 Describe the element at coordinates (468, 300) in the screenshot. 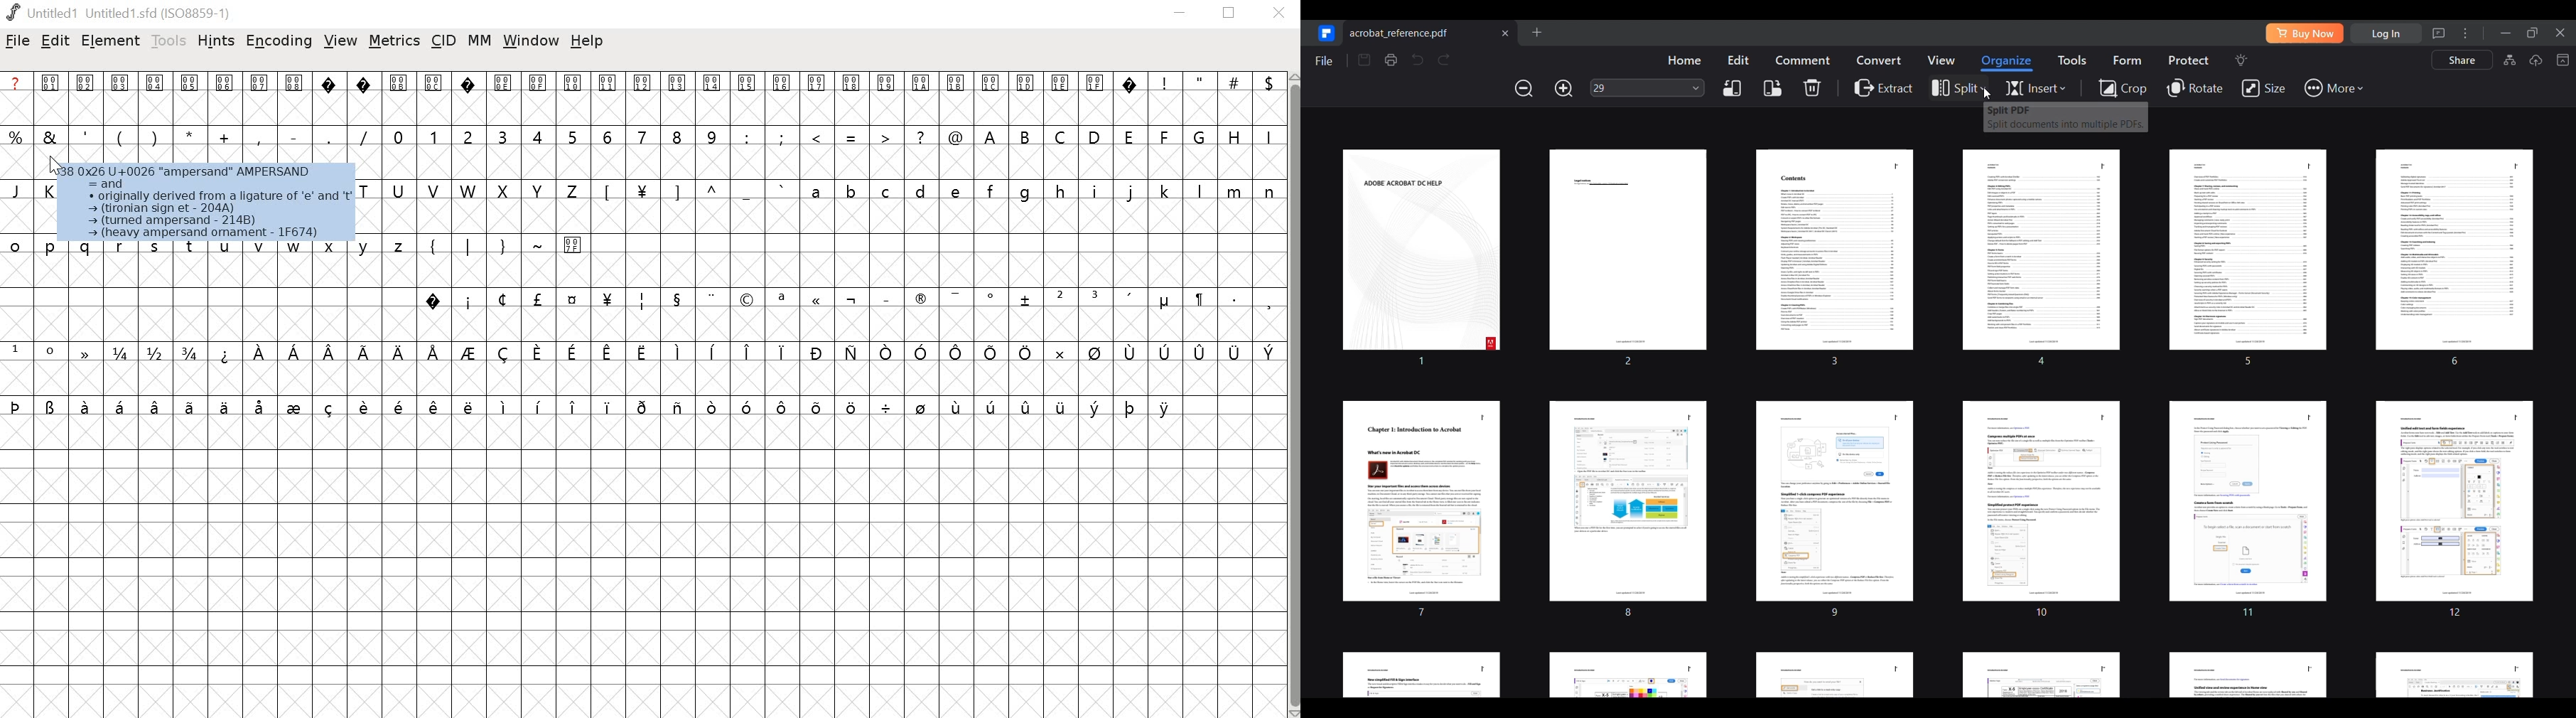

I see `i` at that location.